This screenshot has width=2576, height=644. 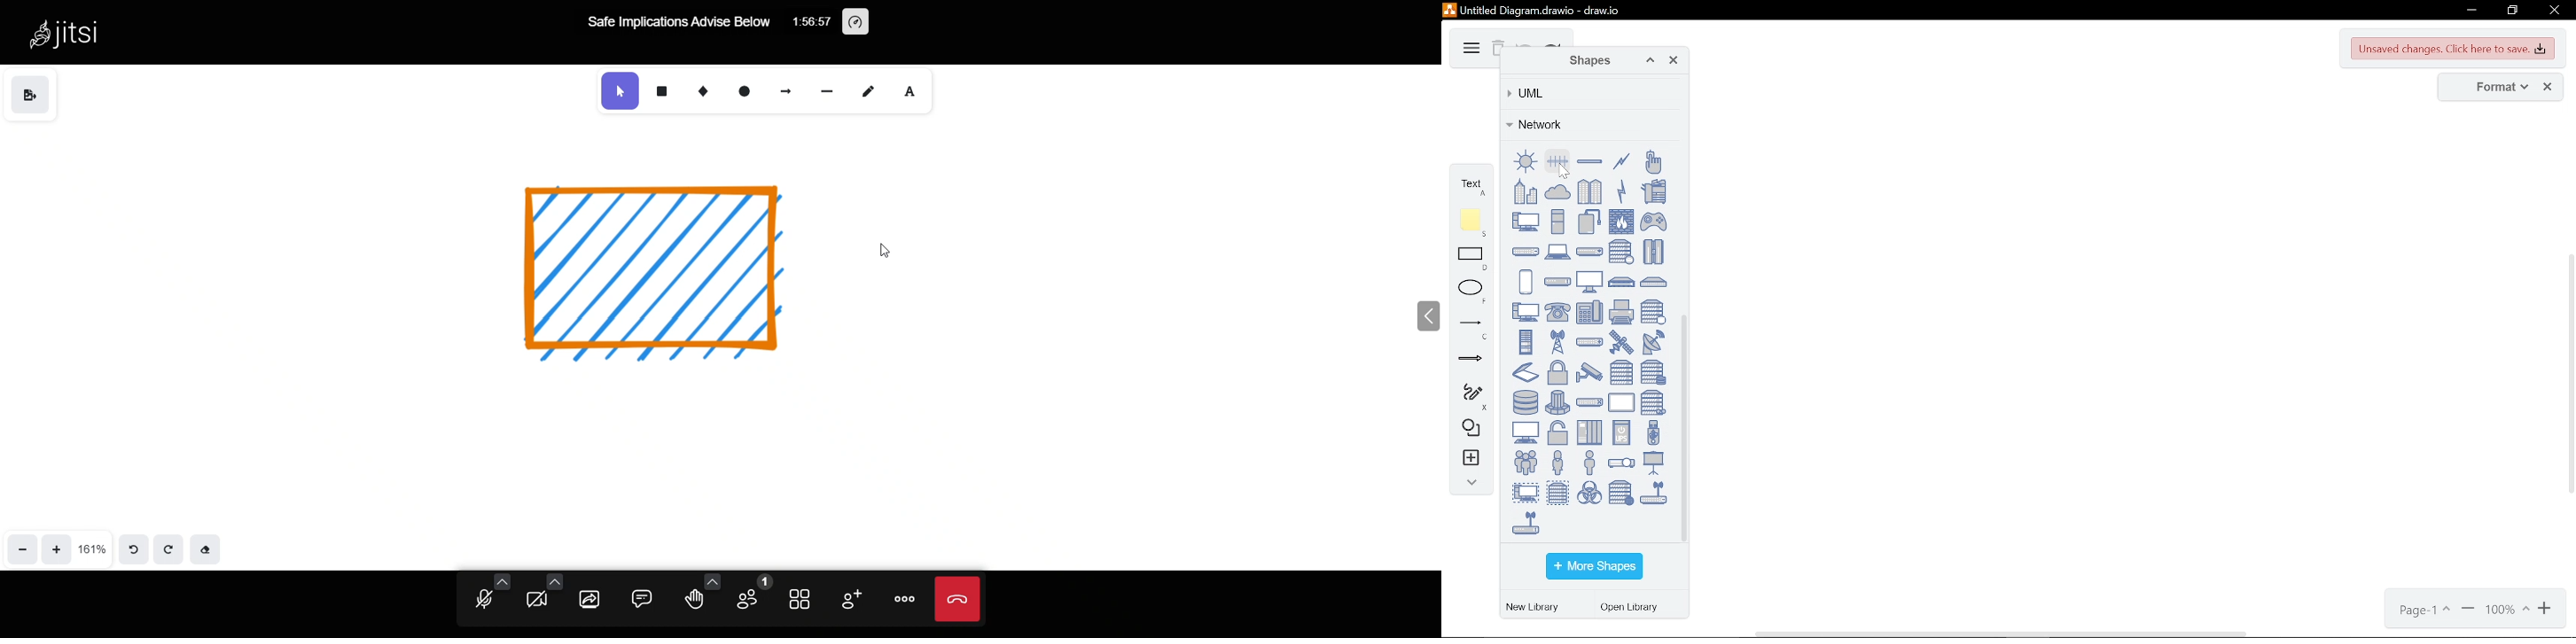 What do you see at coordinates (1621, 402) in the screenshot?
I see `tablet` at bounding box center [1621, 402].